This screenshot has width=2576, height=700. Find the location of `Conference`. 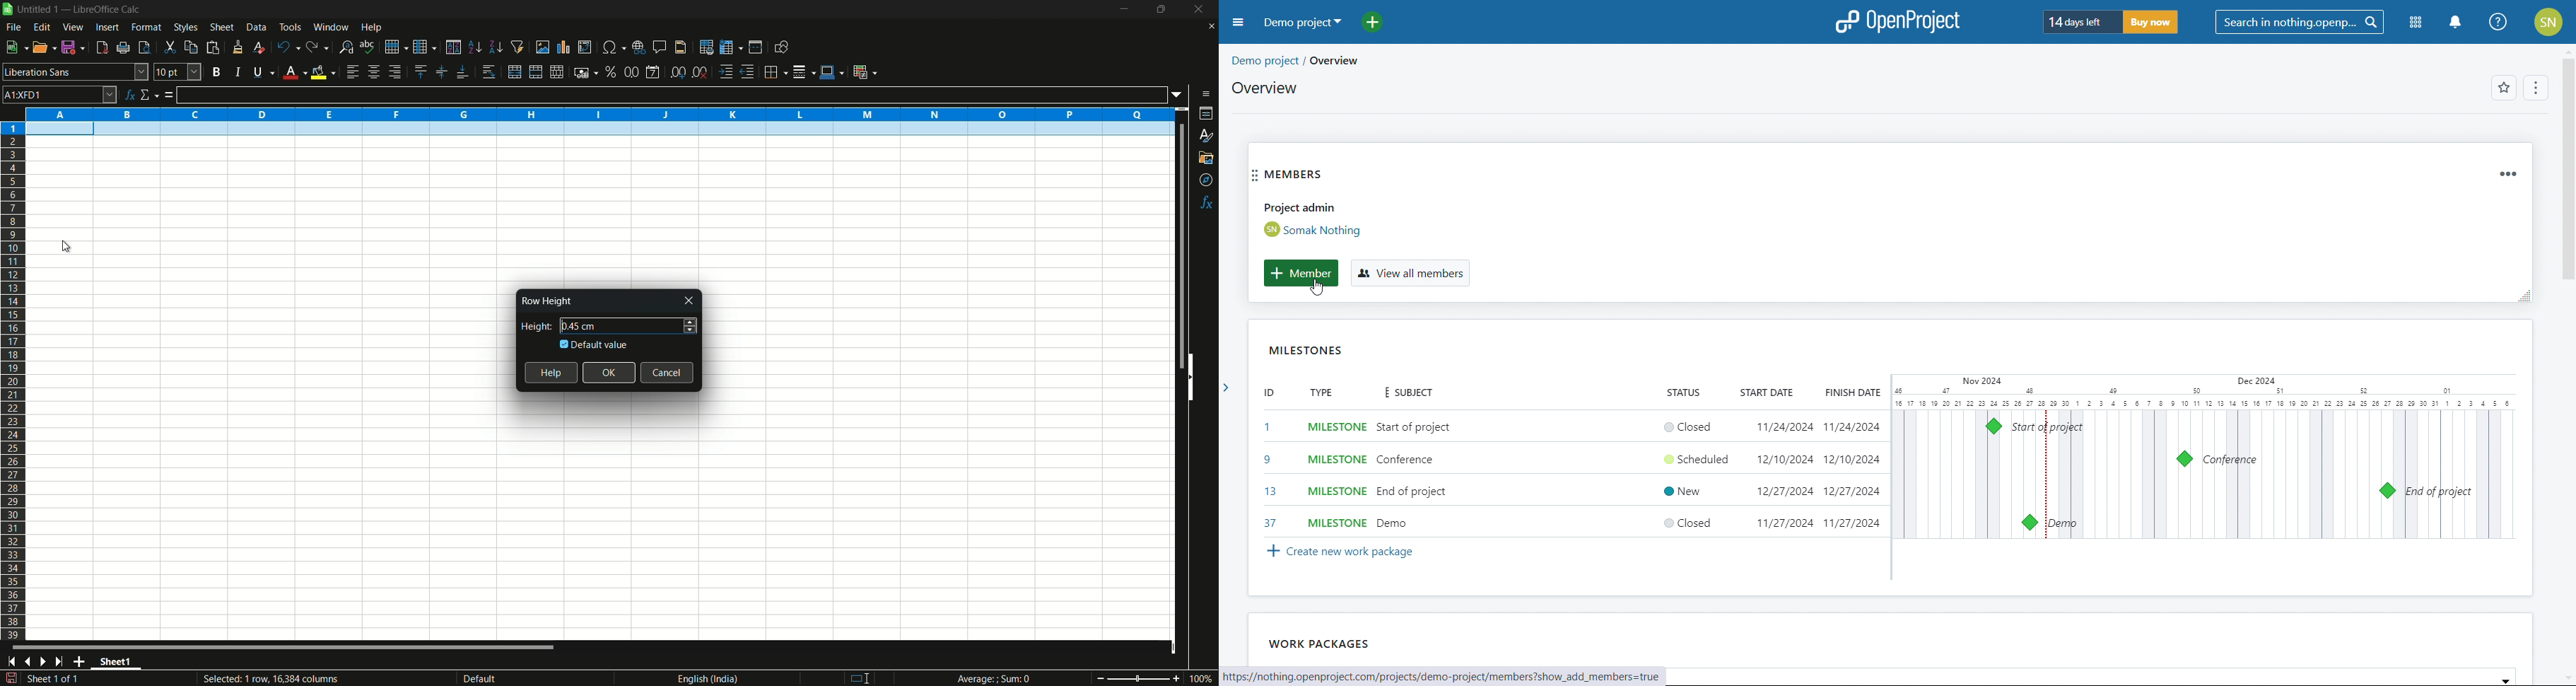

Conference is located at coordinates (1414, 461).